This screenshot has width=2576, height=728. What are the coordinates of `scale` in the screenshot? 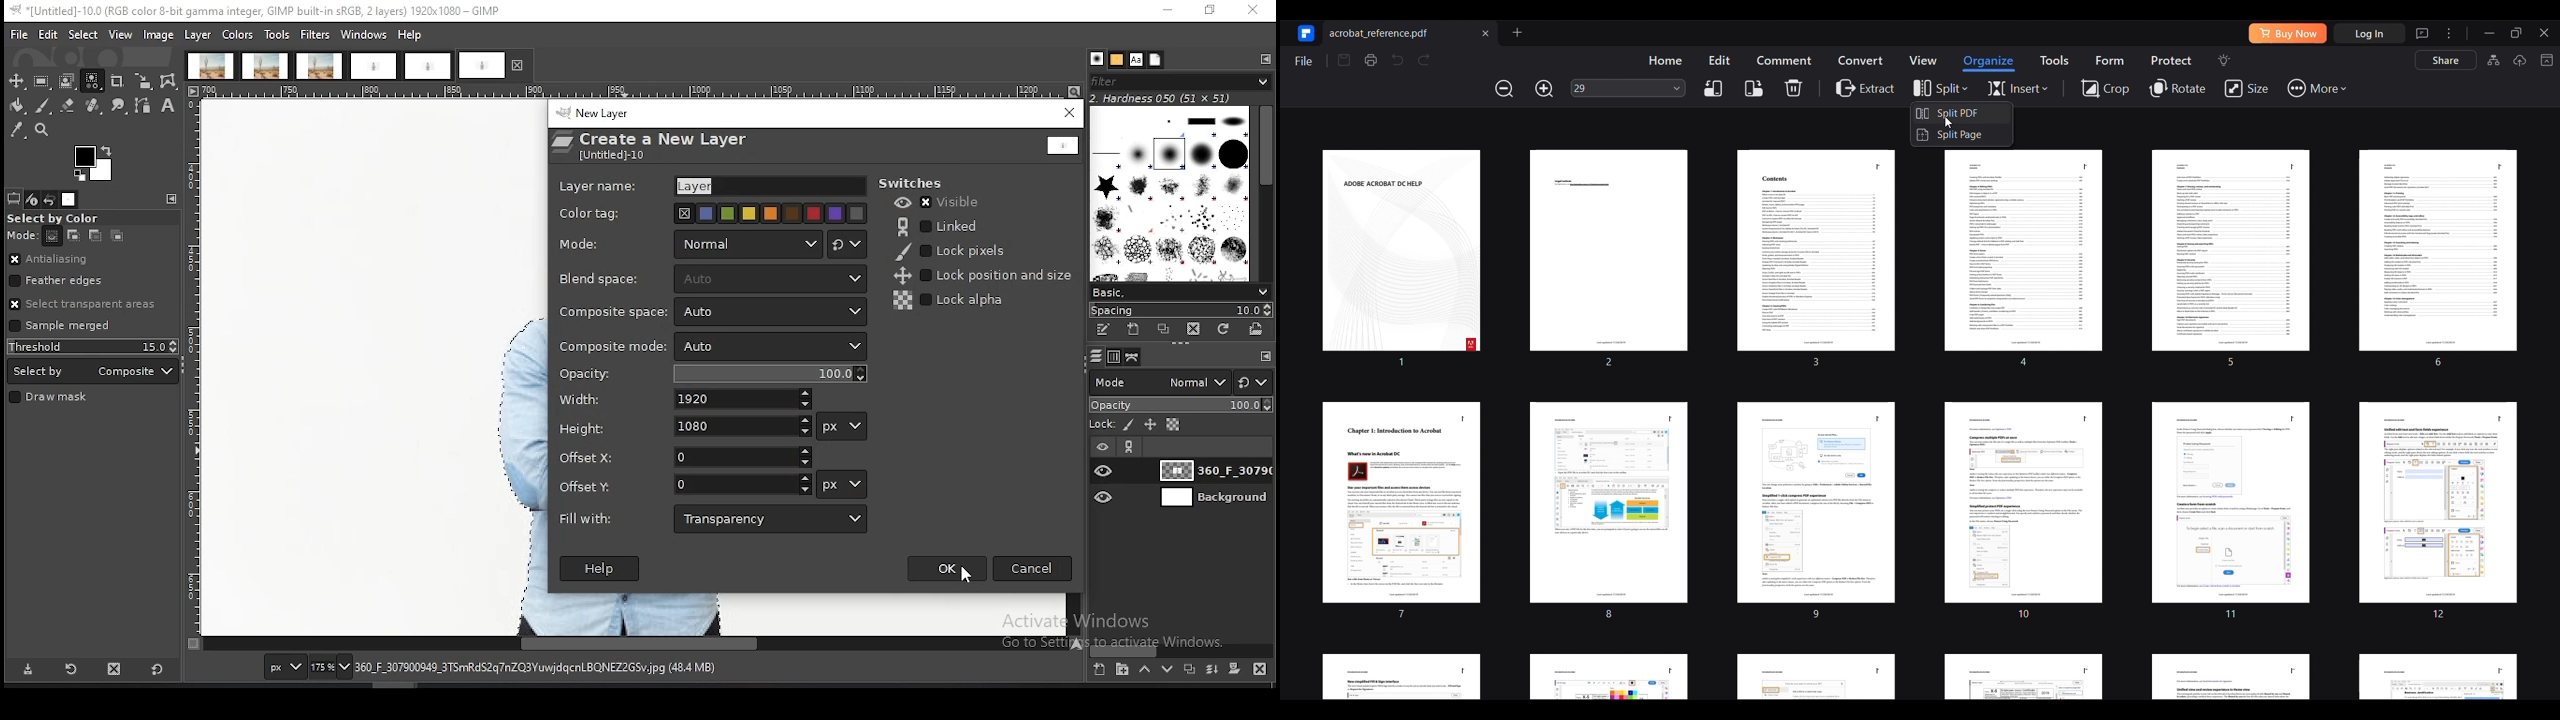 It's located at (637, 92).